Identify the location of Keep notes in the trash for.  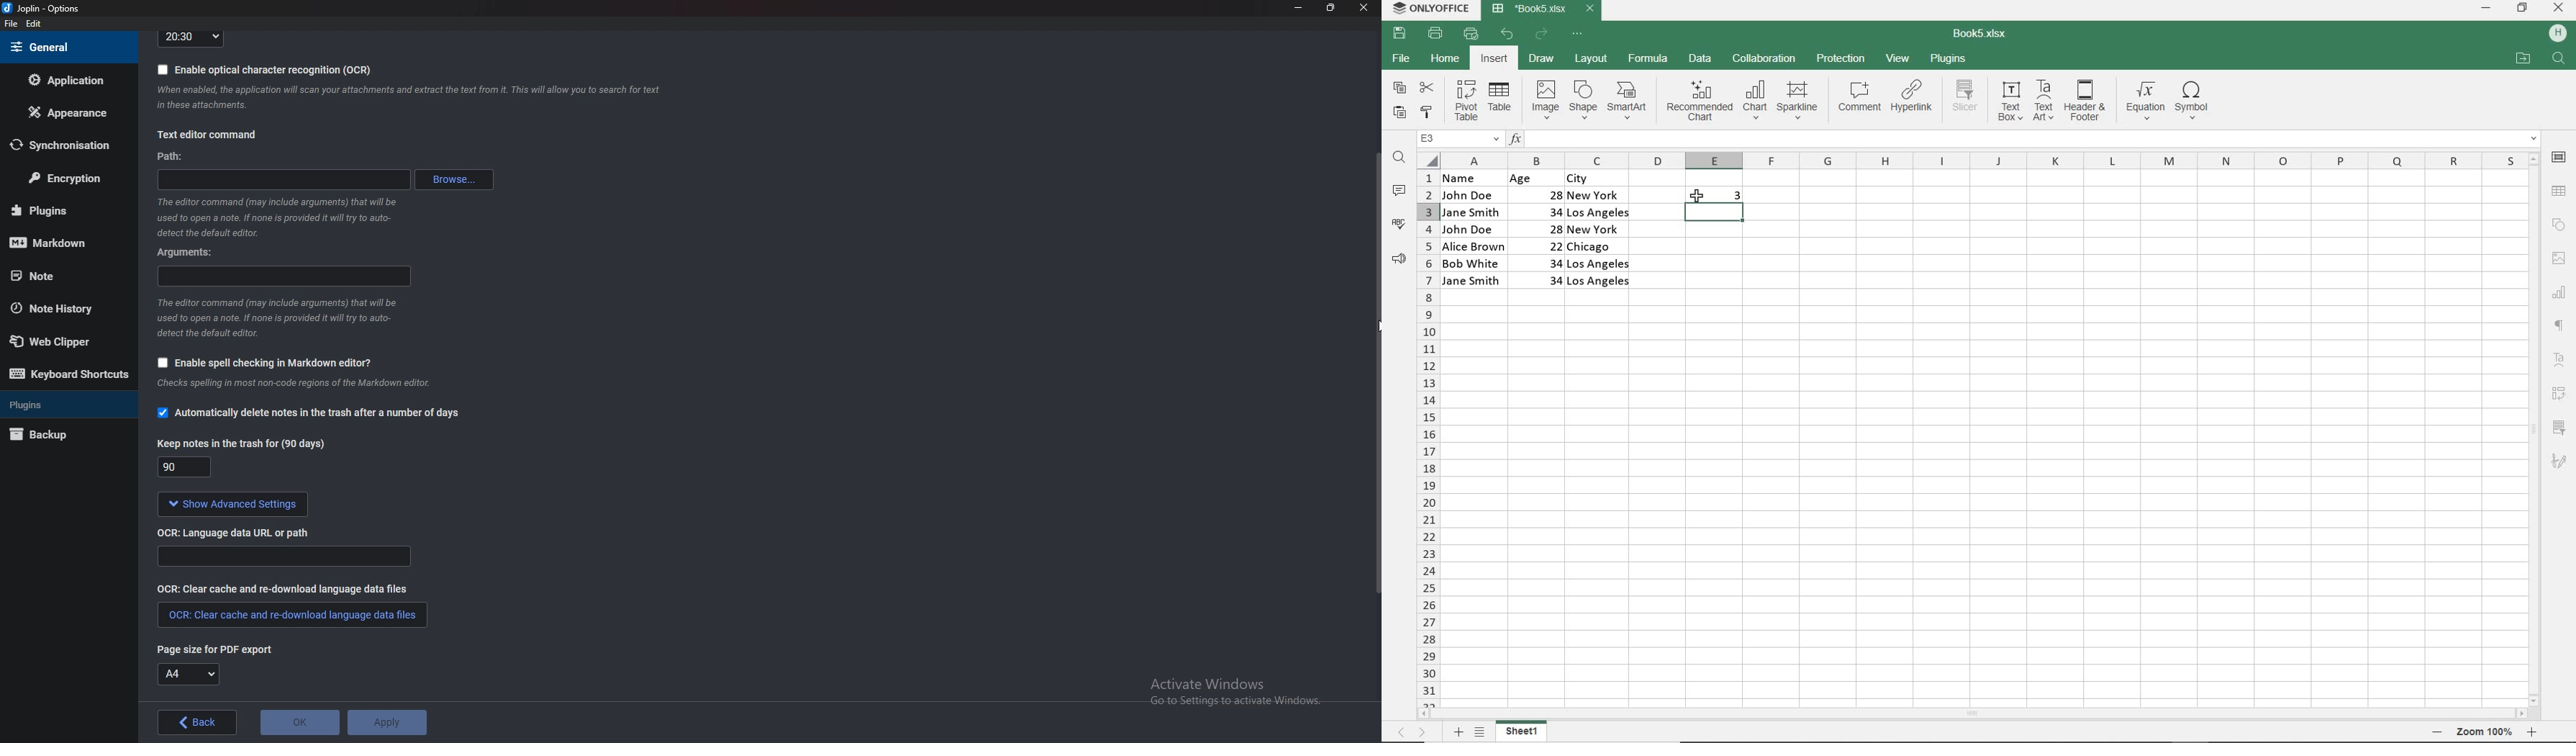
(244, 443).